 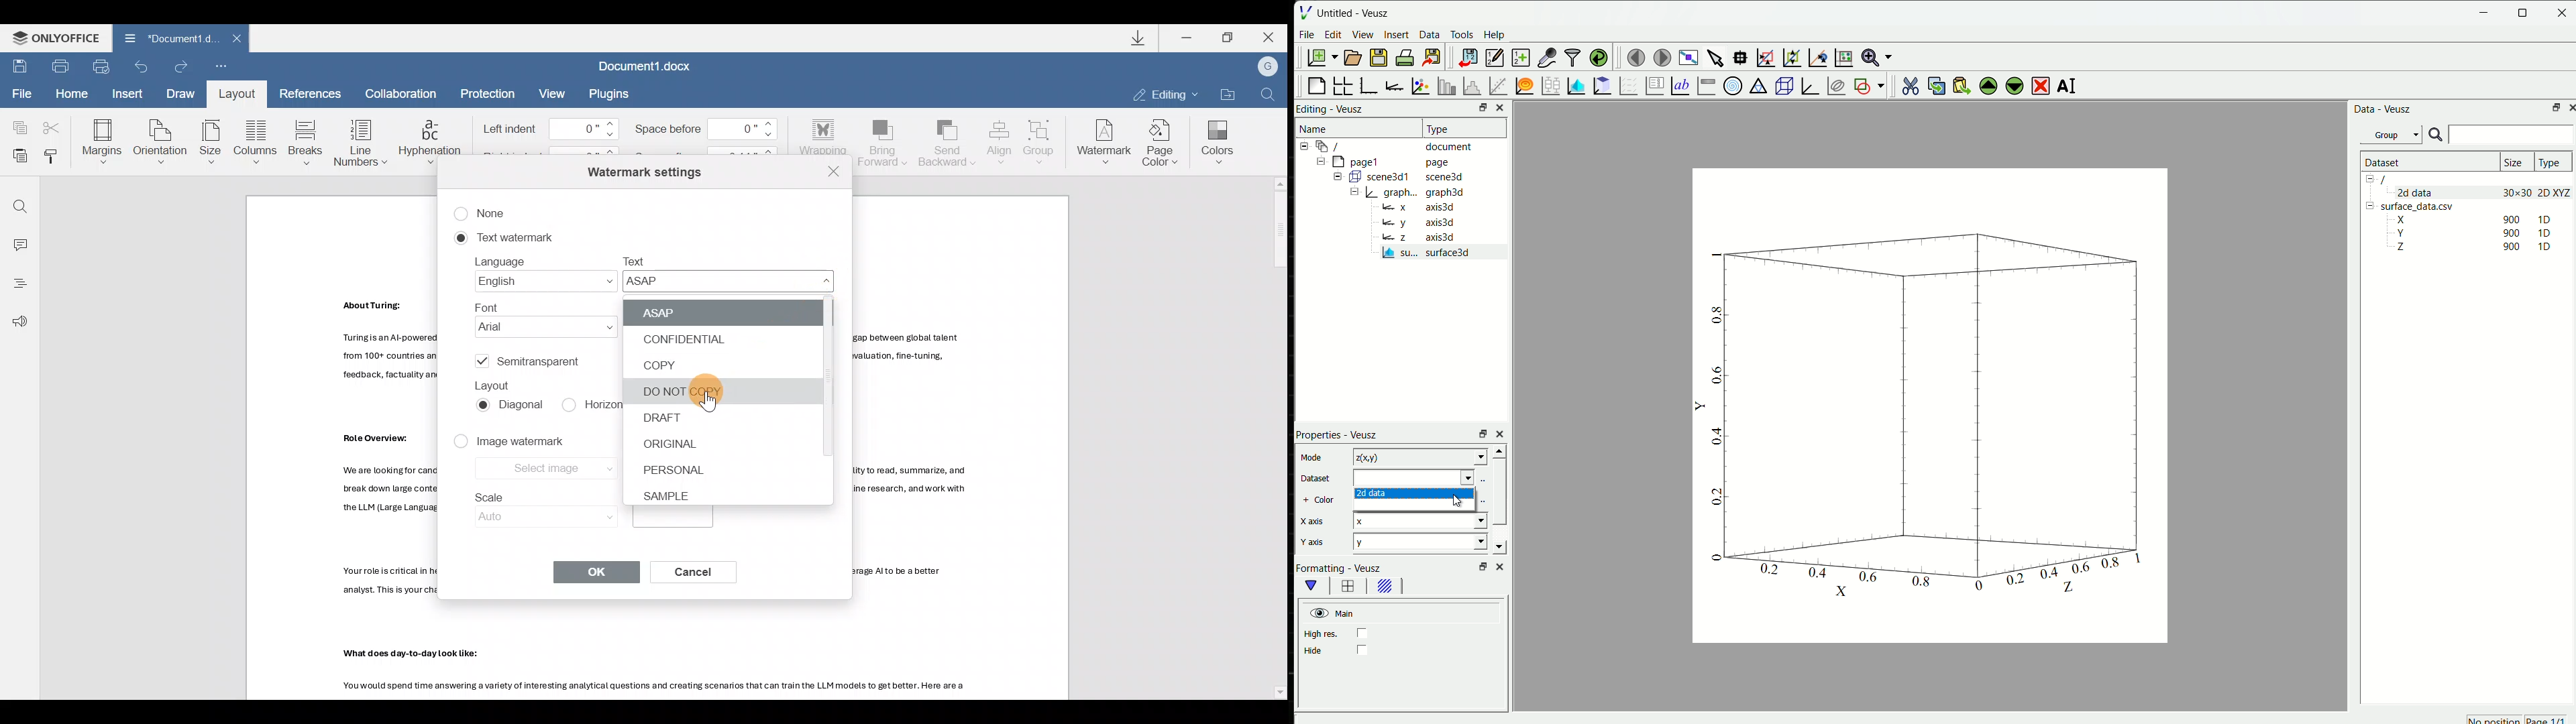 What do you see at coordinates (1521, 58) in the screenshot?
I see `create new data sets` at bounding box center [1521, 58].